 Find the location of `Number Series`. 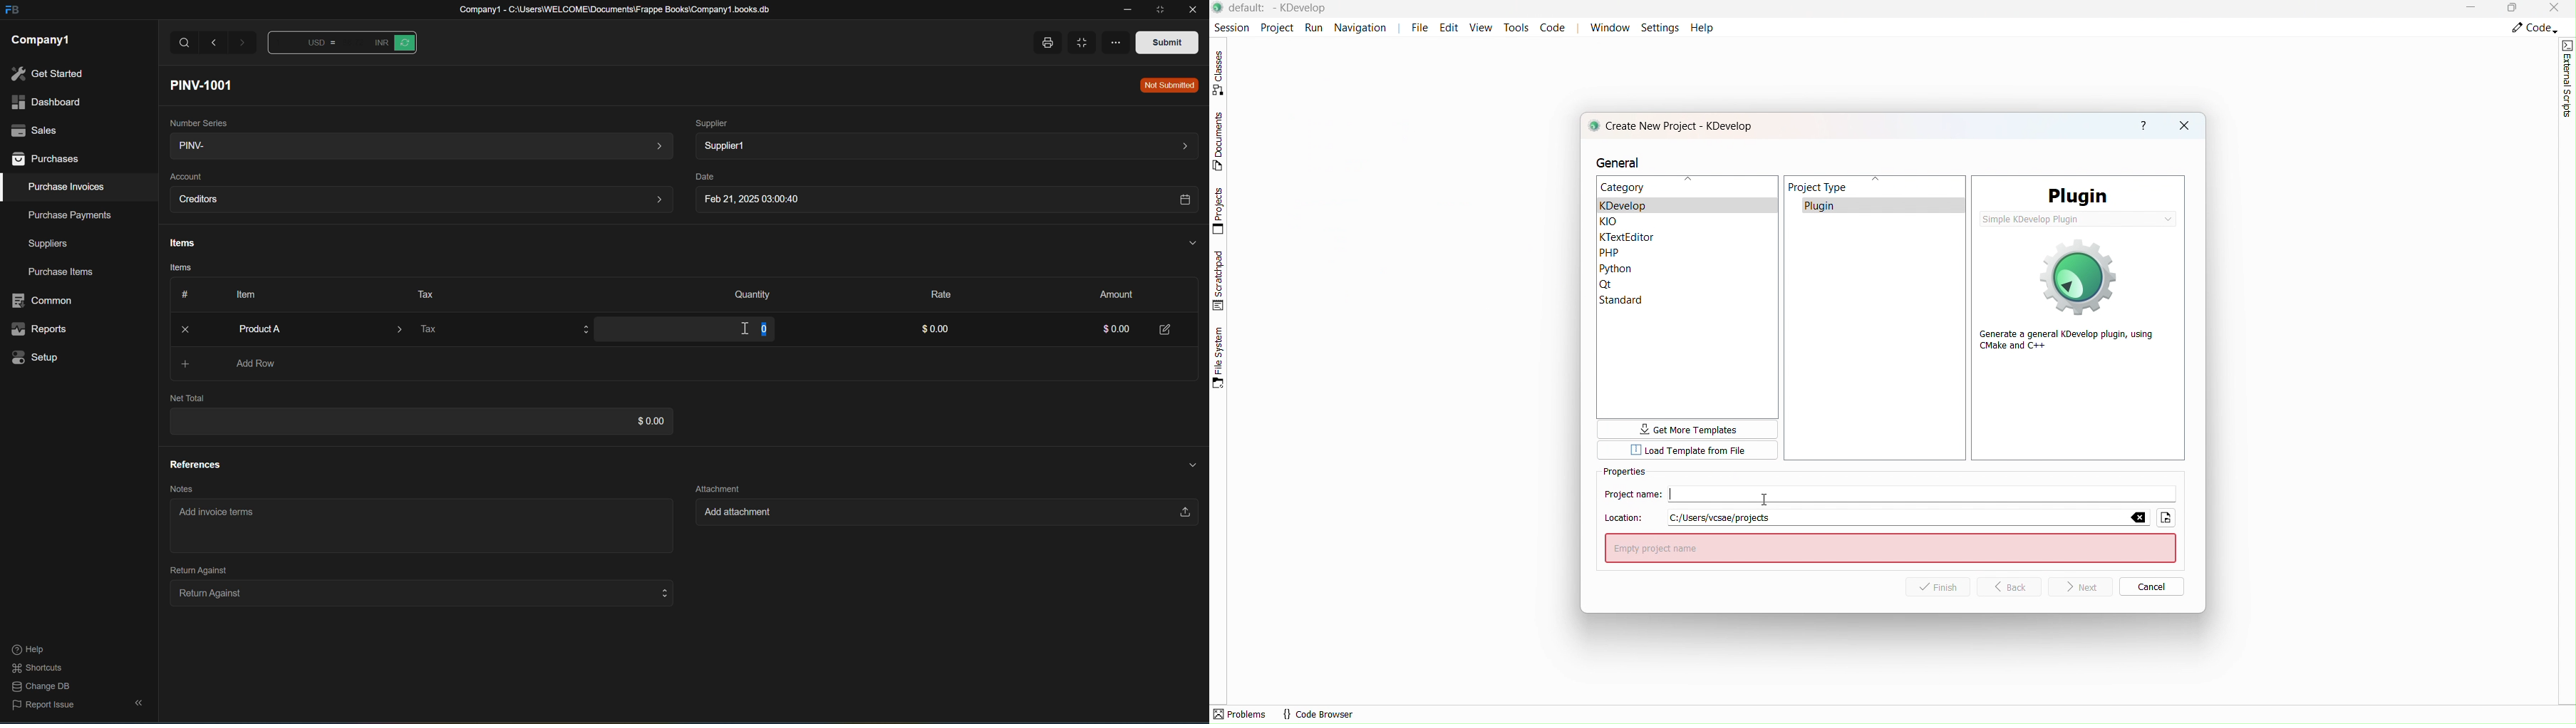

Number Series is located at coordinates (196, 121).